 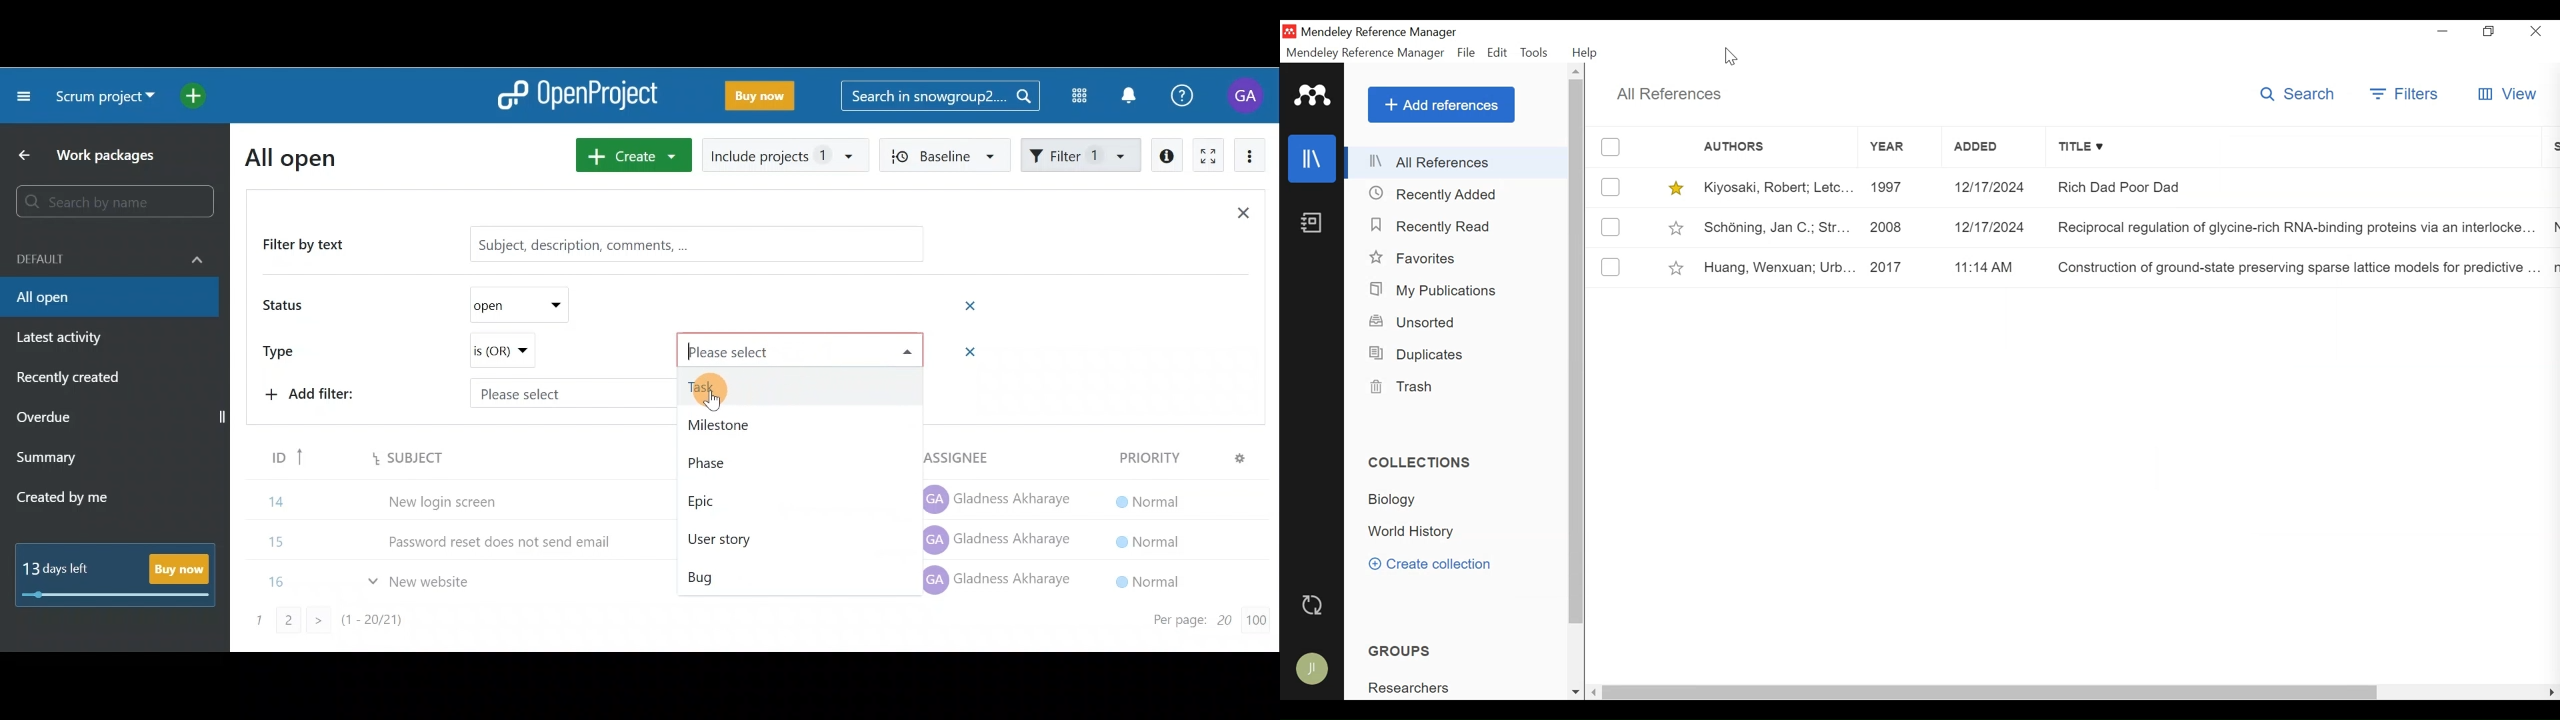 I want to click on Avatar, so click(x=1317, y=667).